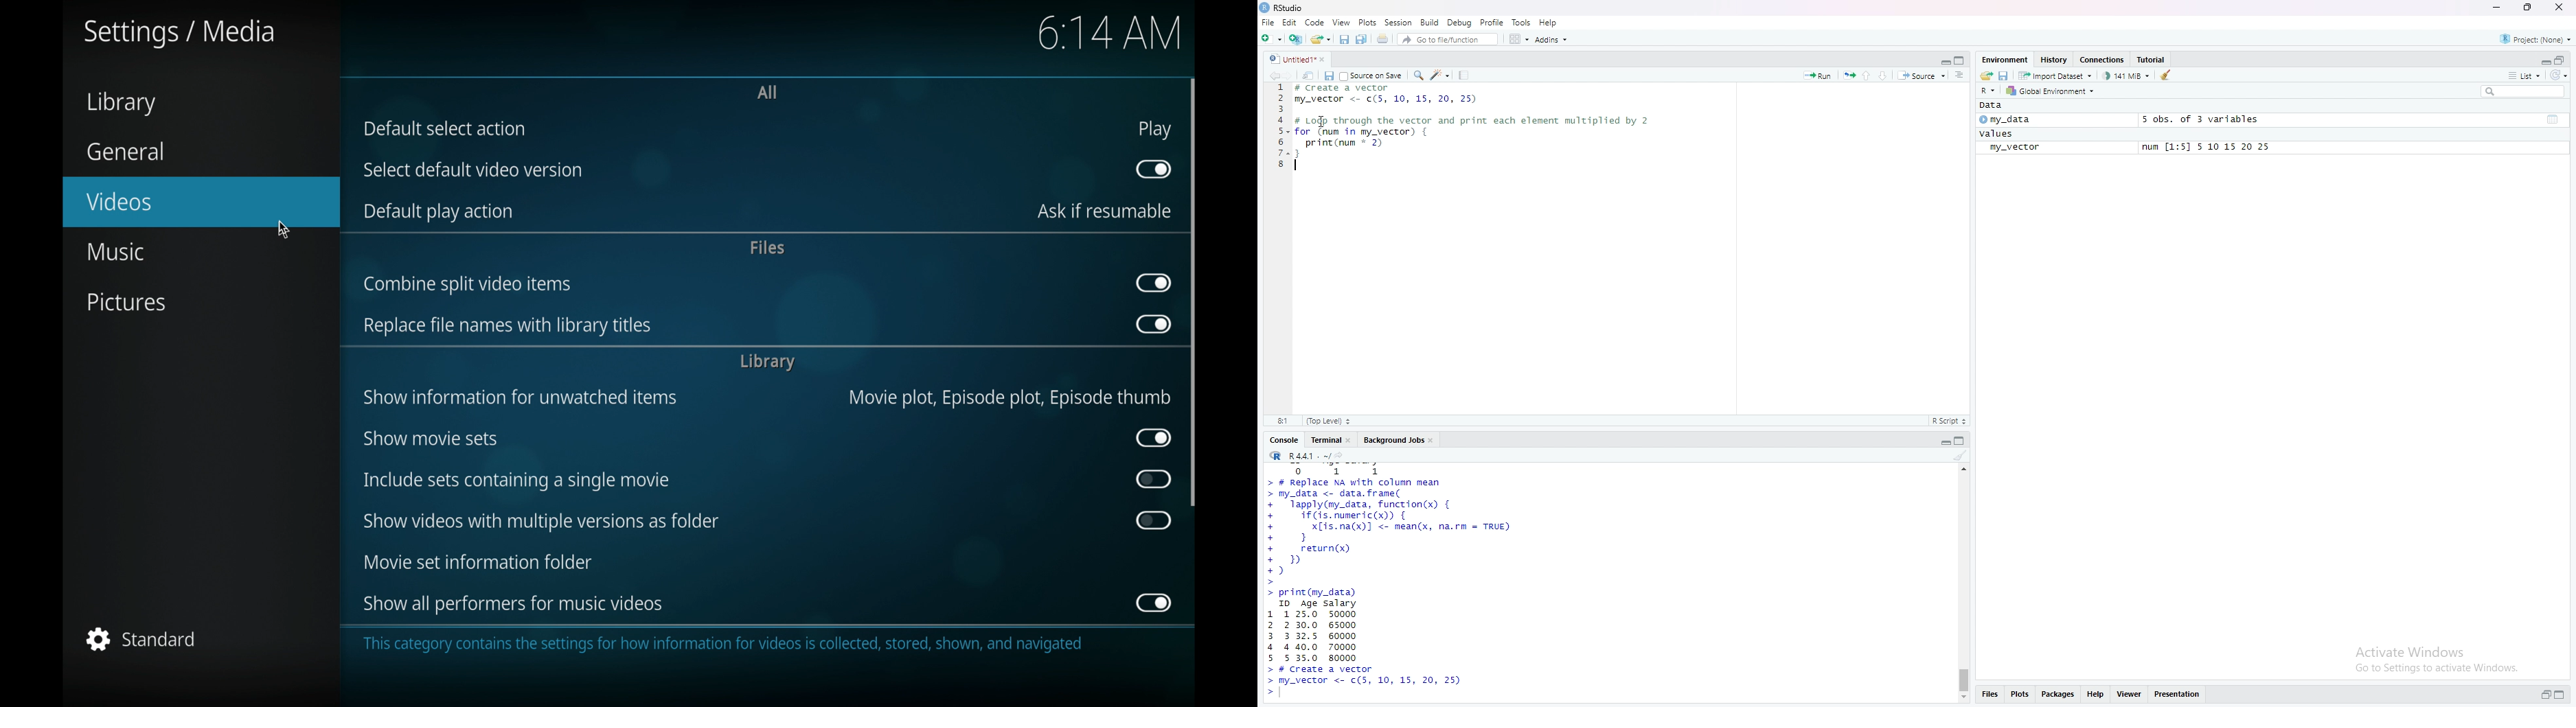 Image resolution: width=2576 pixels, height=728 pixels. Describe the element at coordinates (1996, 106) in the screenshot. I see `Data` at that location.